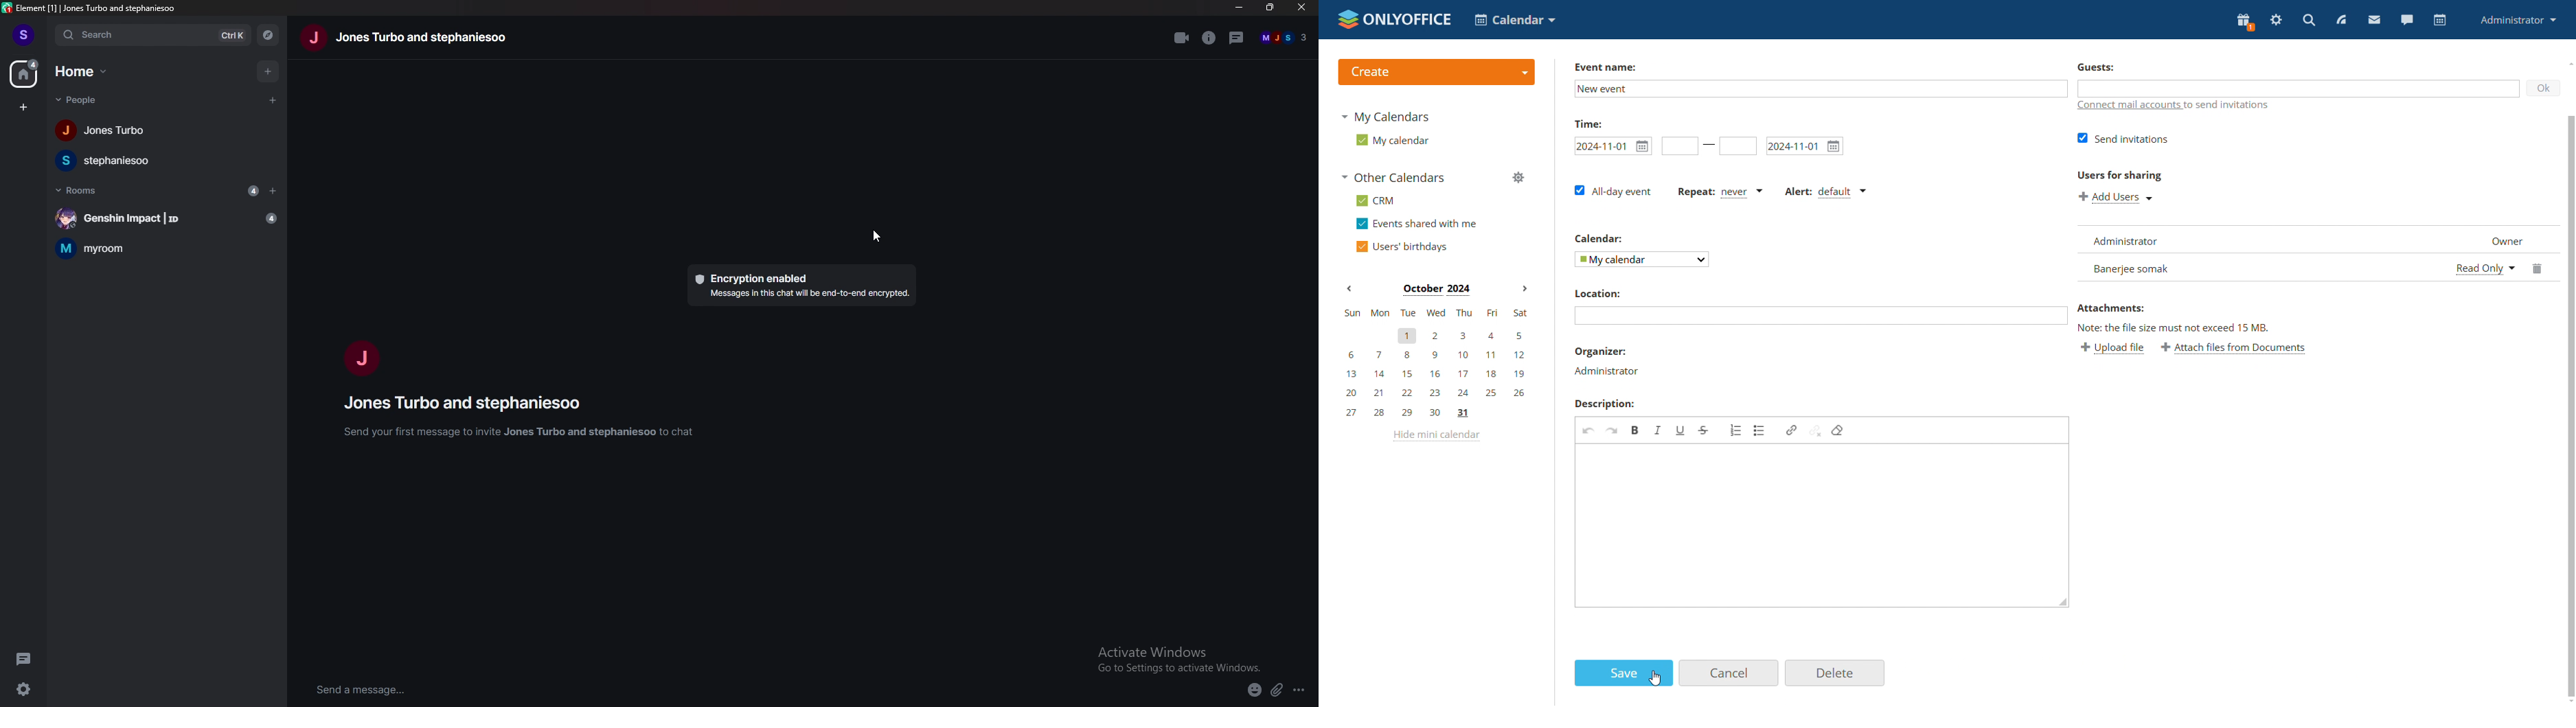  What do you see at coordinates (167, 248) in the screenshot?
I see `myroom` at bounding box center [167, 248].